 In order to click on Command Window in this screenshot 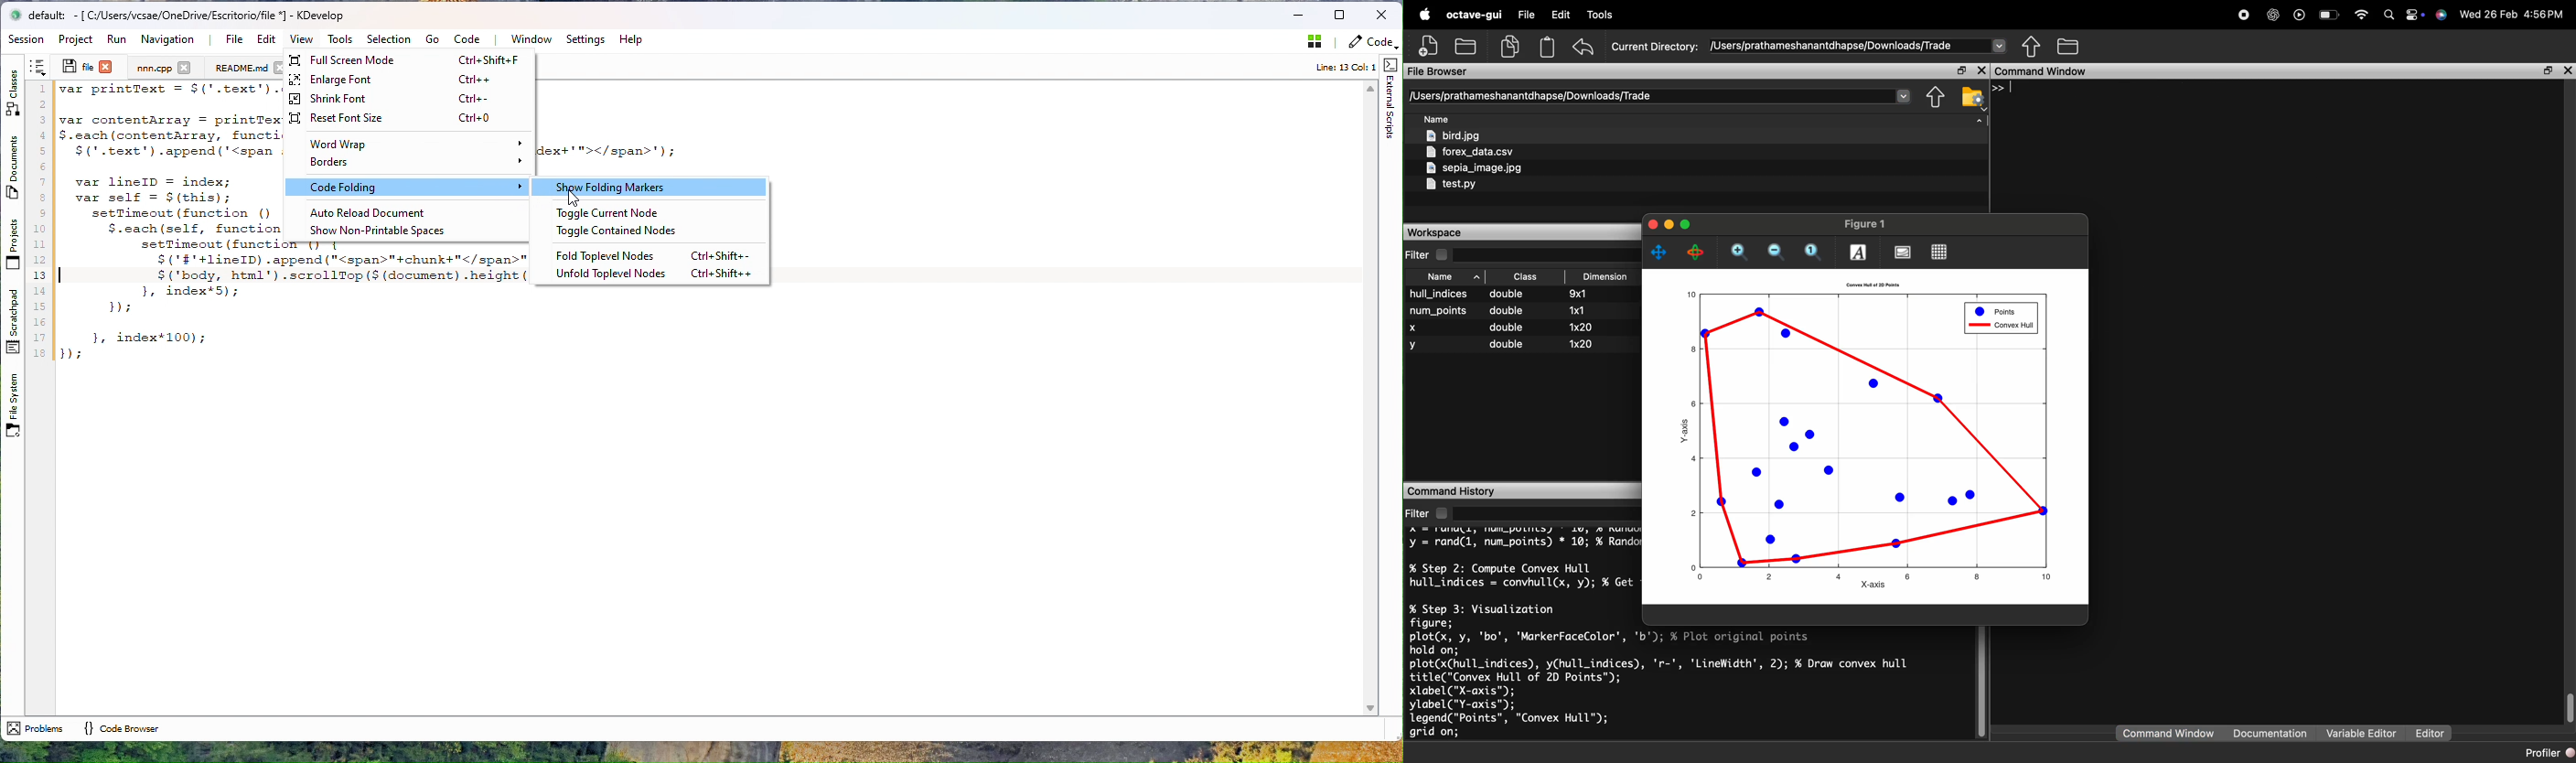, I will do `click(2170, 733)`.